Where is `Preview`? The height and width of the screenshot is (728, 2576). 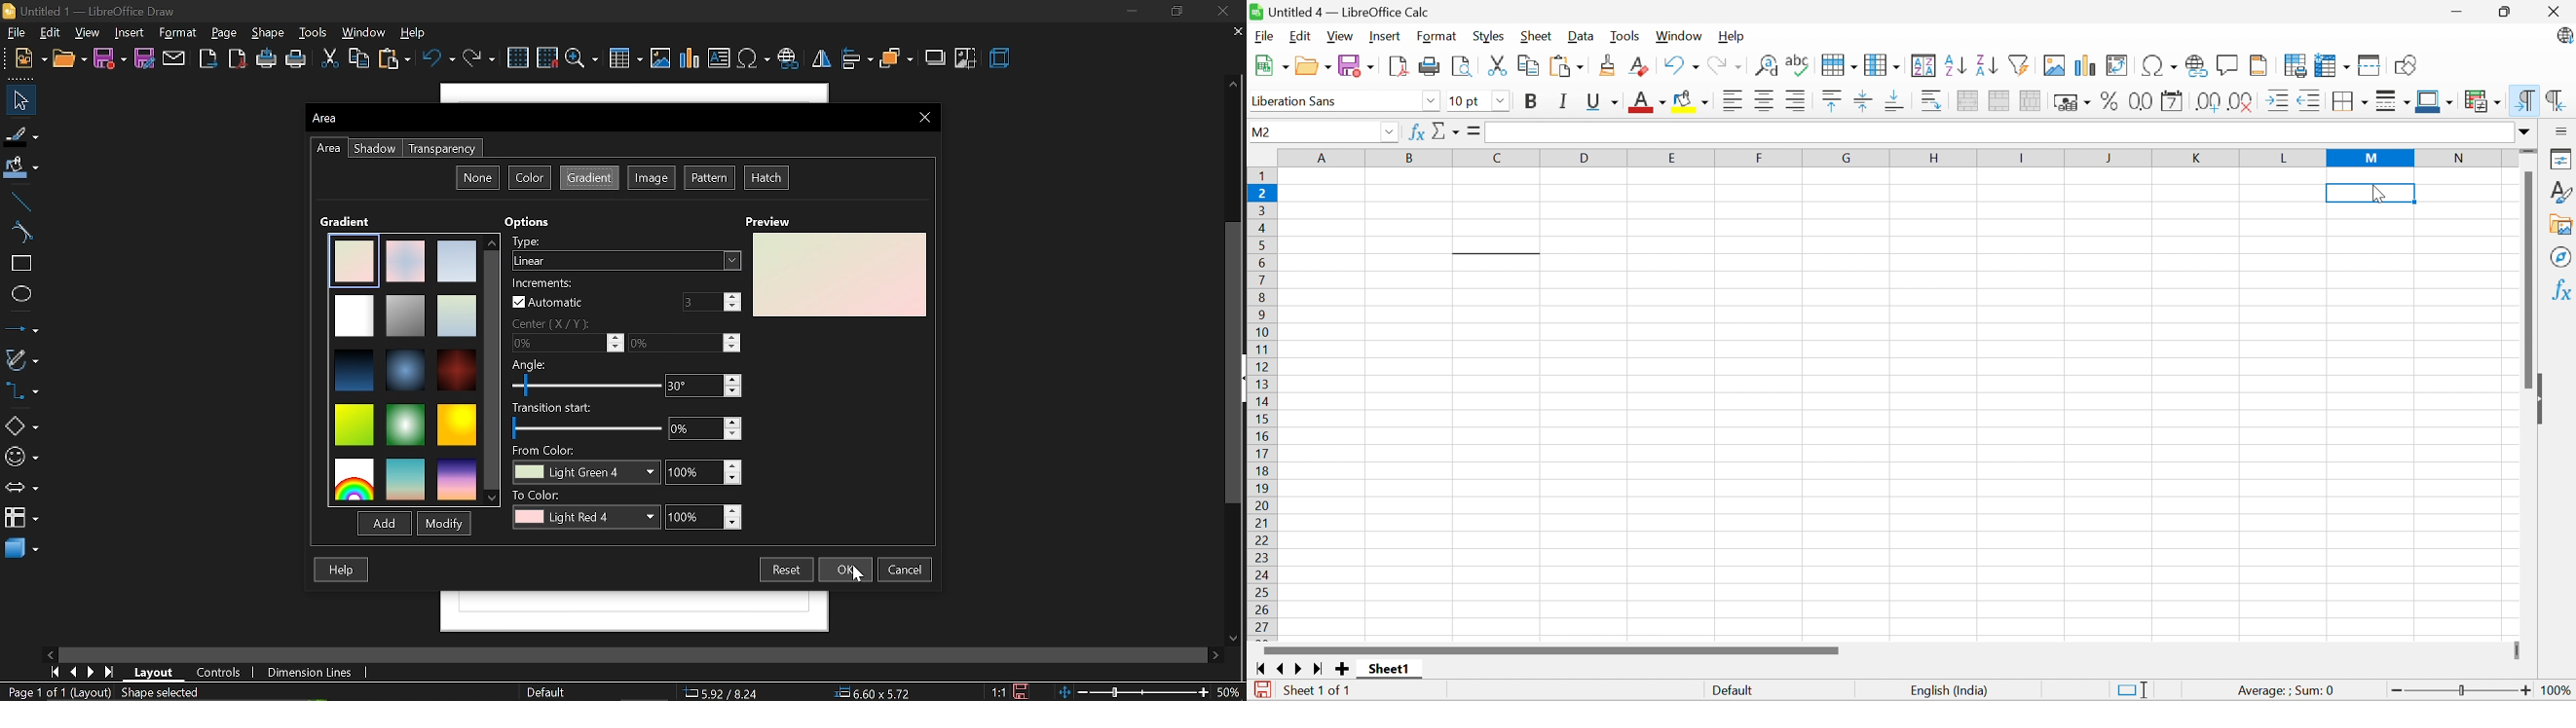 Preview is located at coordinates (765, 221).